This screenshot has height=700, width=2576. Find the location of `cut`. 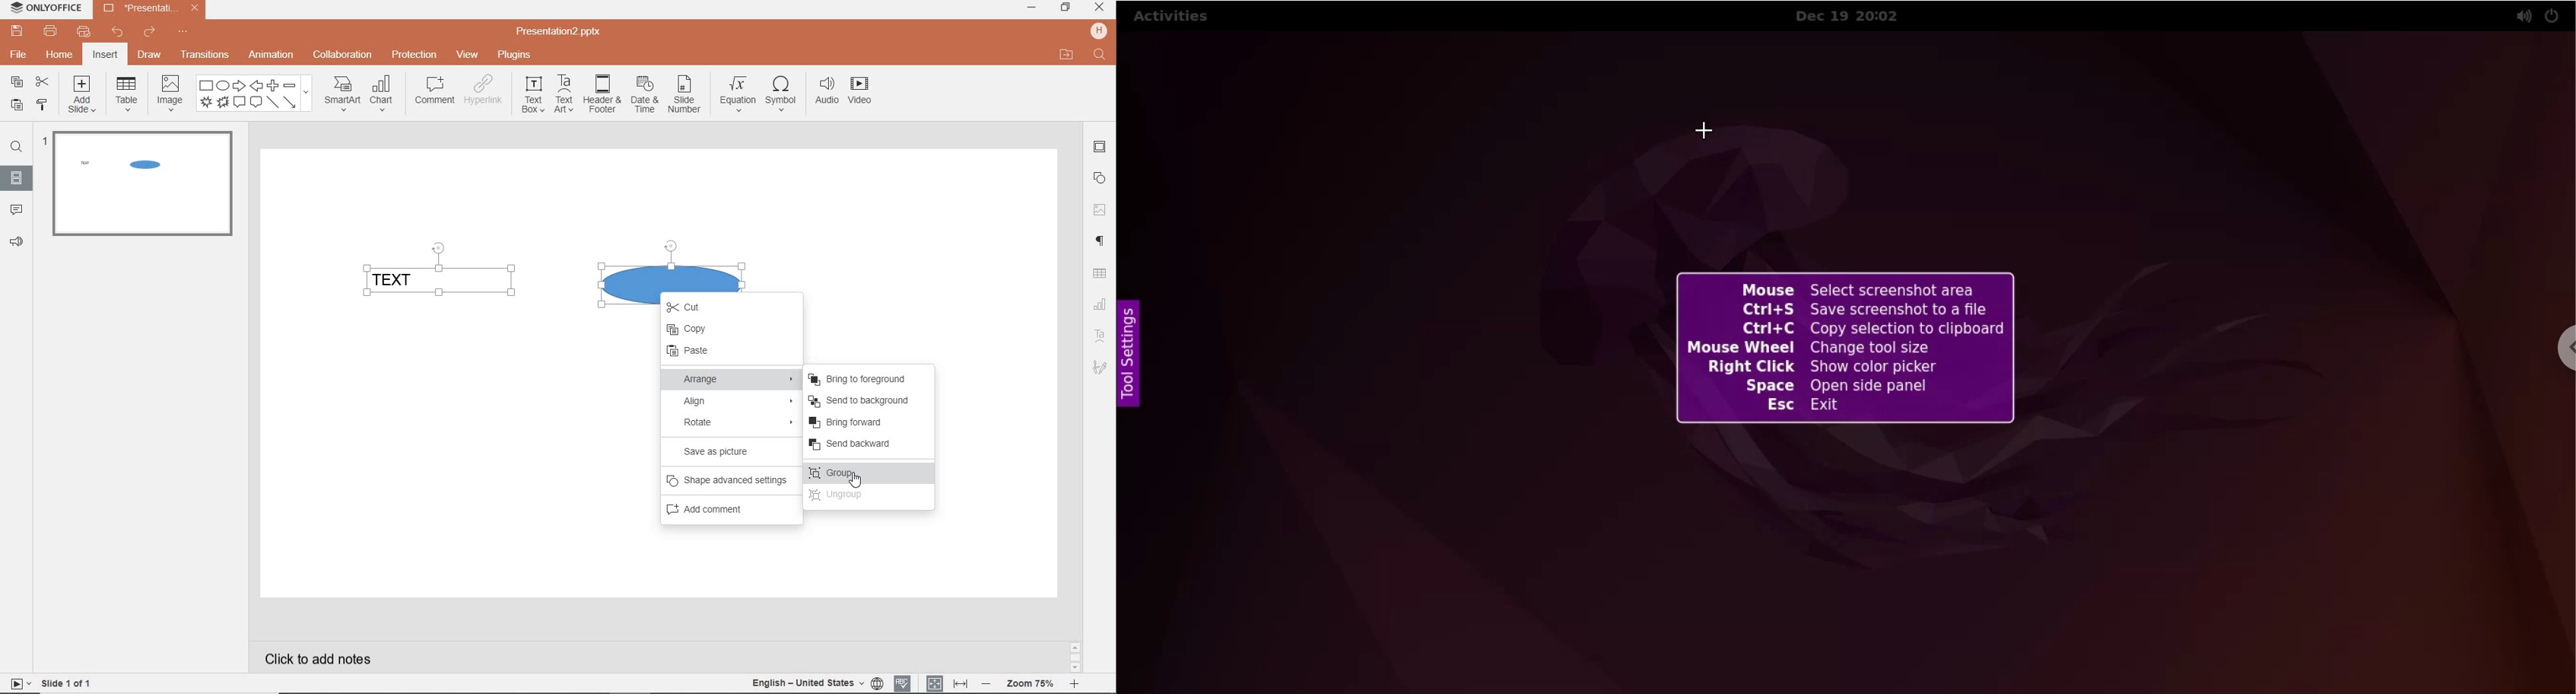

cut is located at coordinates (43, 83).